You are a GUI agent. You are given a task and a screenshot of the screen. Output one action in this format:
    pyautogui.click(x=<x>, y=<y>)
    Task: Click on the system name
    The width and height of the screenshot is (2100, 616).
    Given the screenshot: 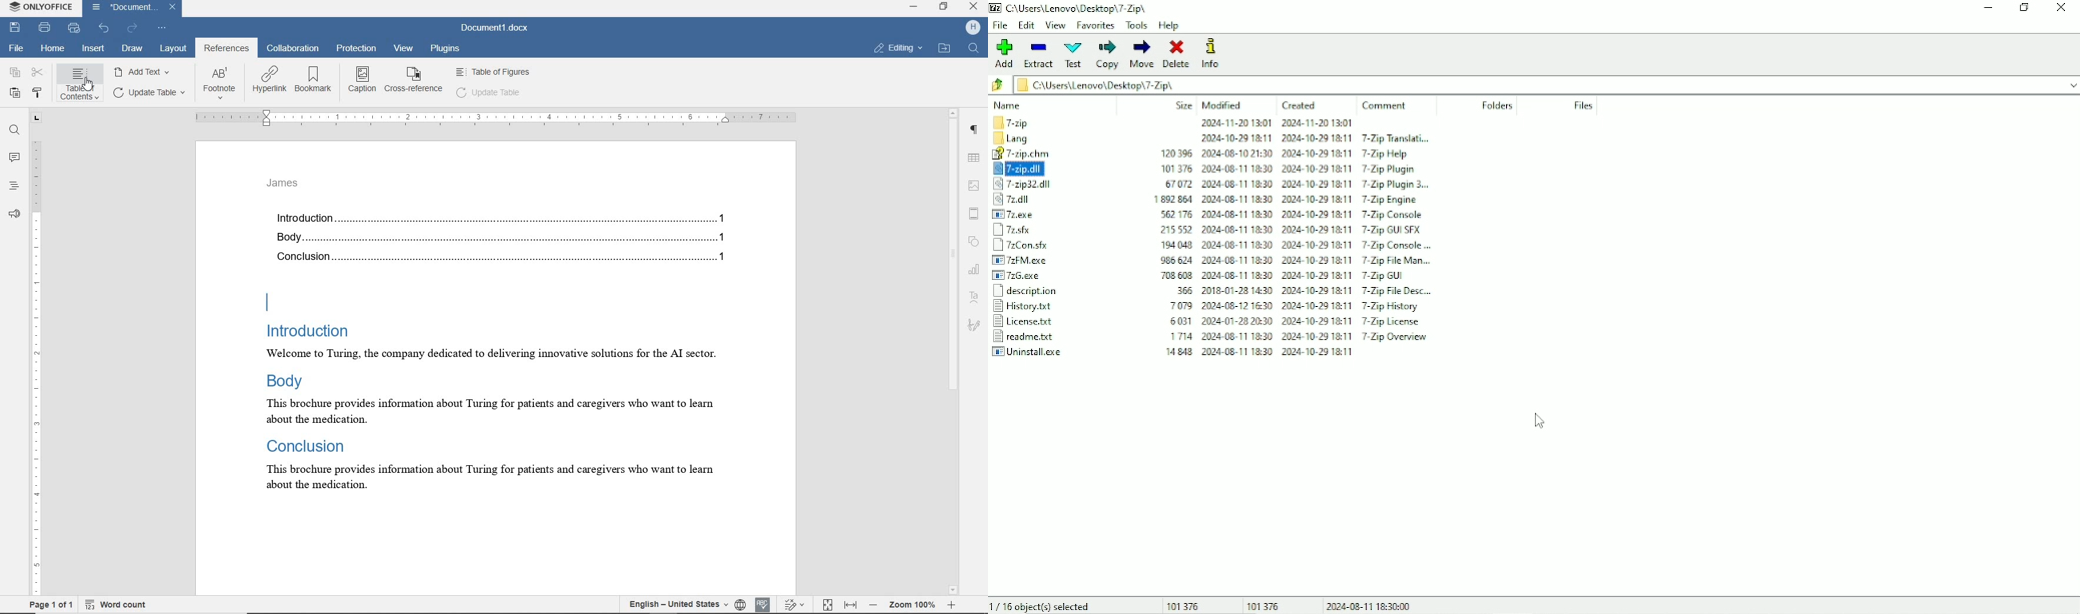 What is the action you would take?
    pyautogui.click(x=41, y=8)
    